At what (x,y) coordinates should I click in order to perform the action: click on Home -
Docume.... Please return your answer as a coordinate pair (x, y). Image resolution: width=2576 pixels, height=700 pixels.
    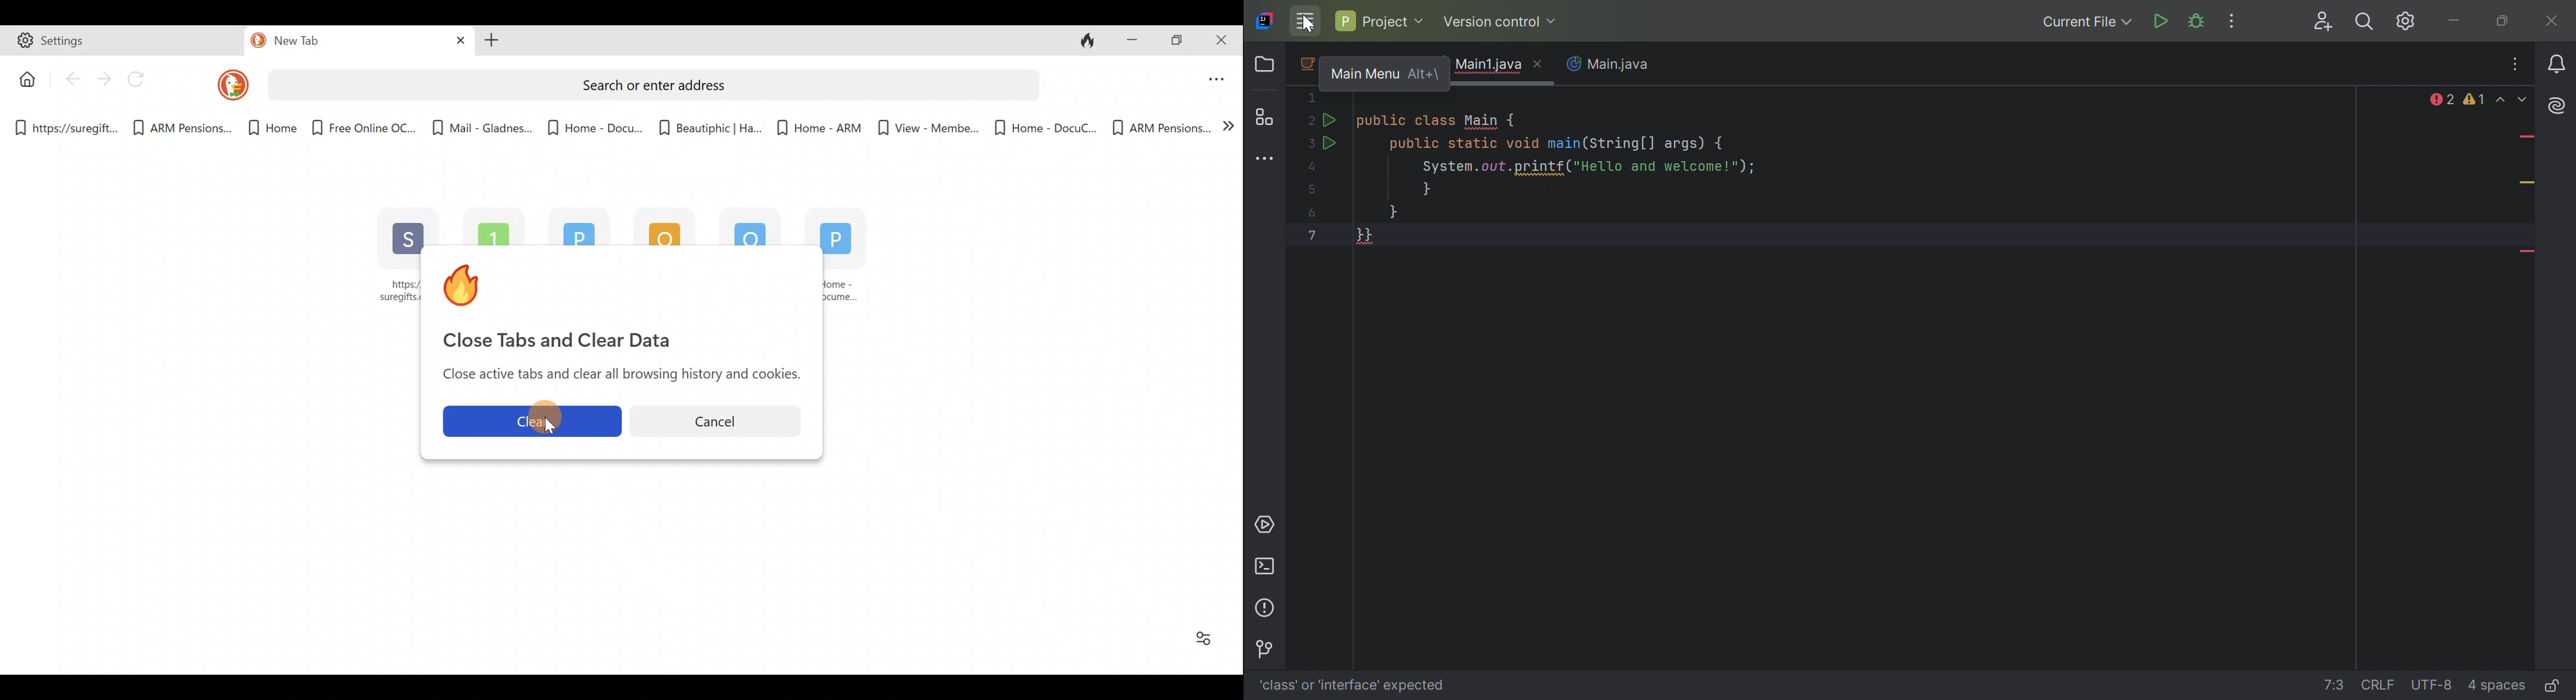
    Looking at the image, I should click on (851, 263).